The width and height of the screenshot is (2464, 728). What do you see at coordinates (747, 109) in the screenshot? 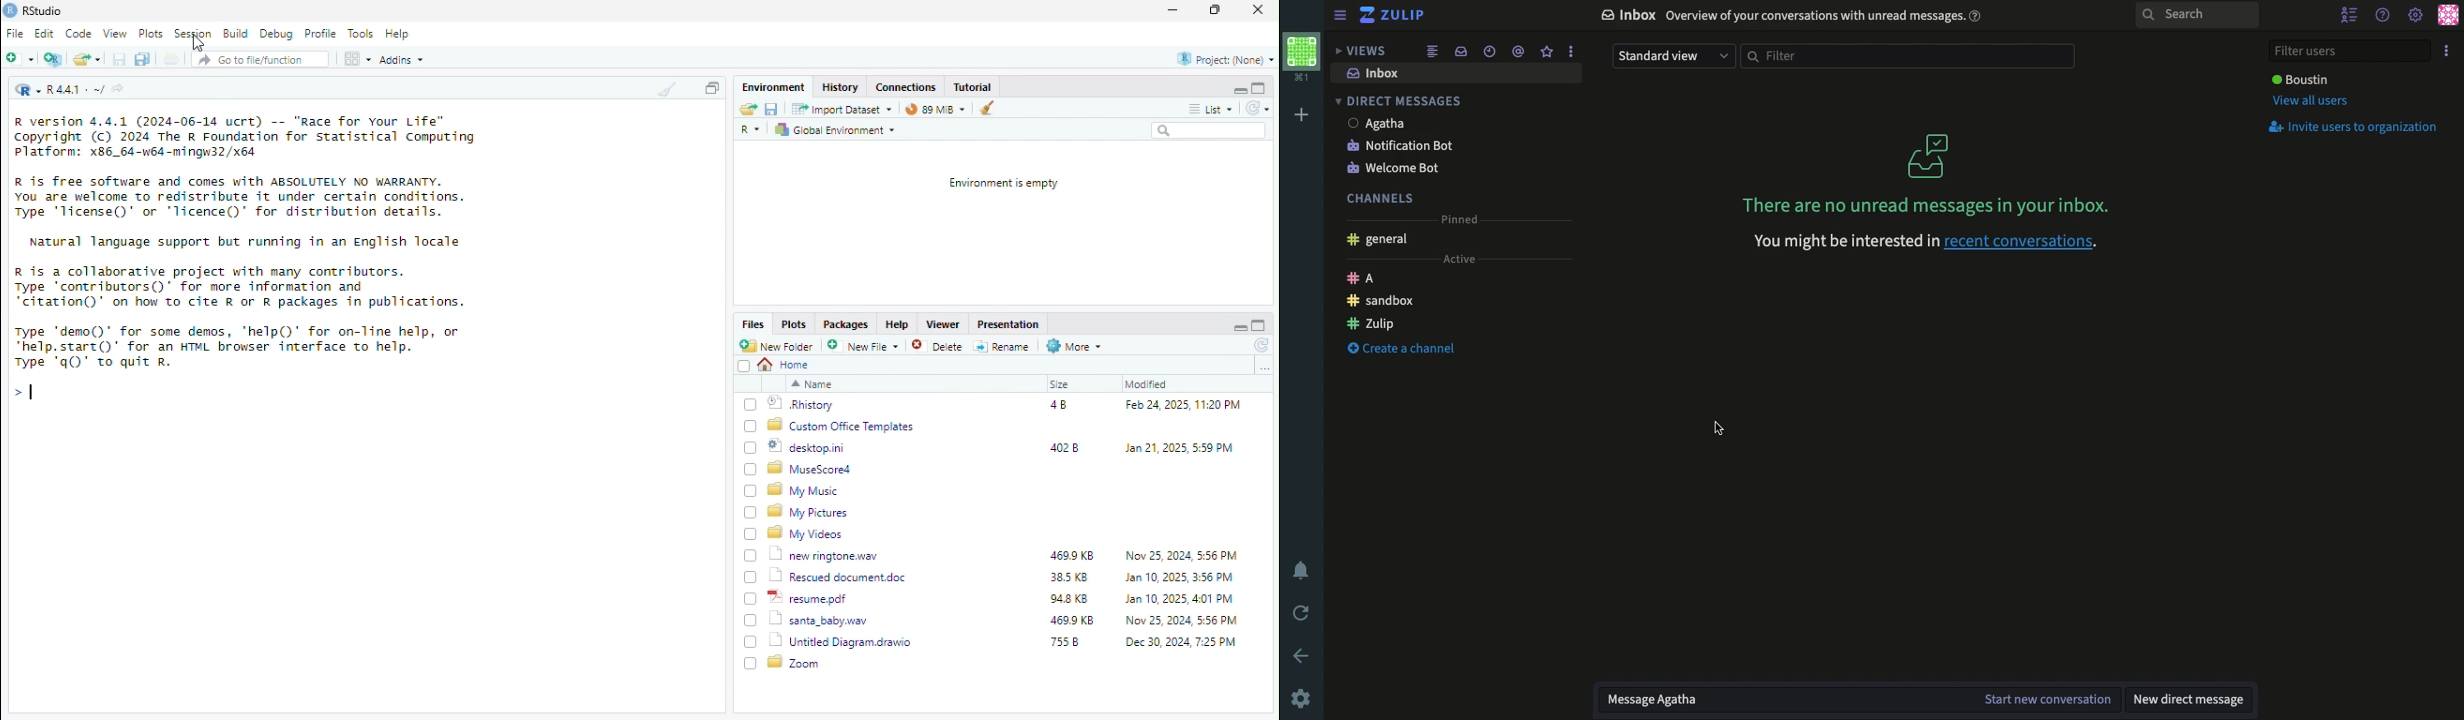
I see `send file` at bounding box center [747, 109].